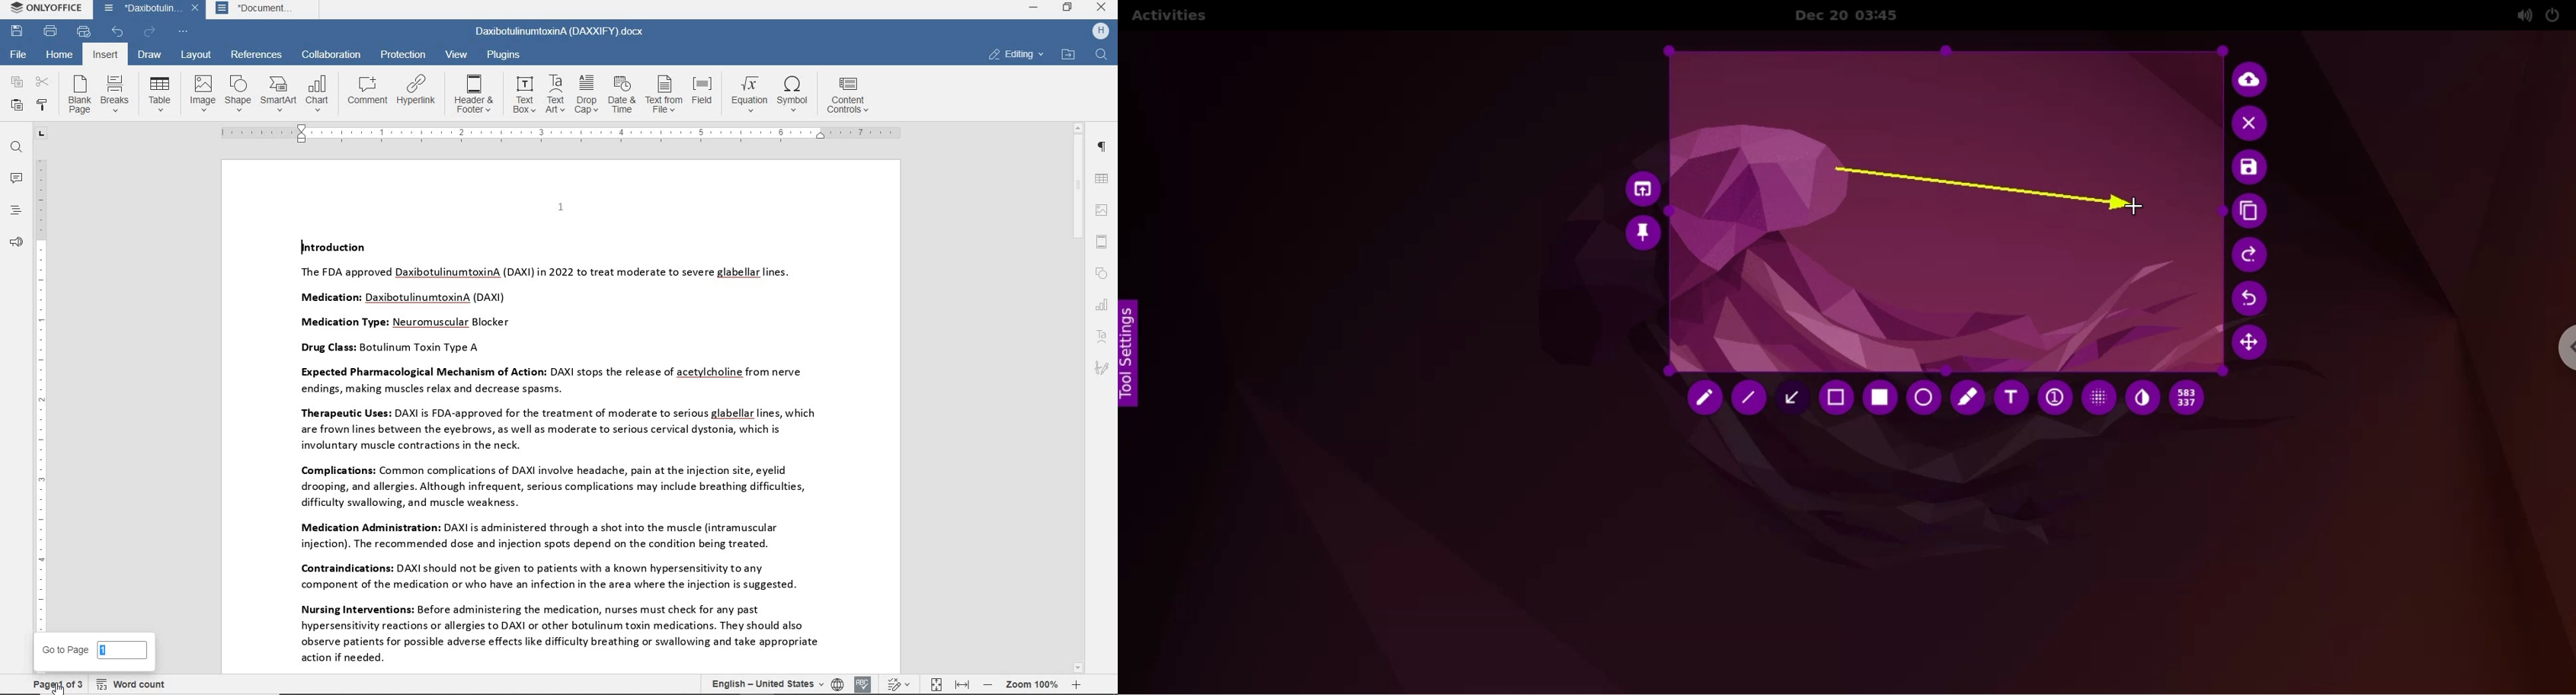  What do you see at coordinates (704, 95) in the screenshot?
I see `field` at bounding box center [704, 95].